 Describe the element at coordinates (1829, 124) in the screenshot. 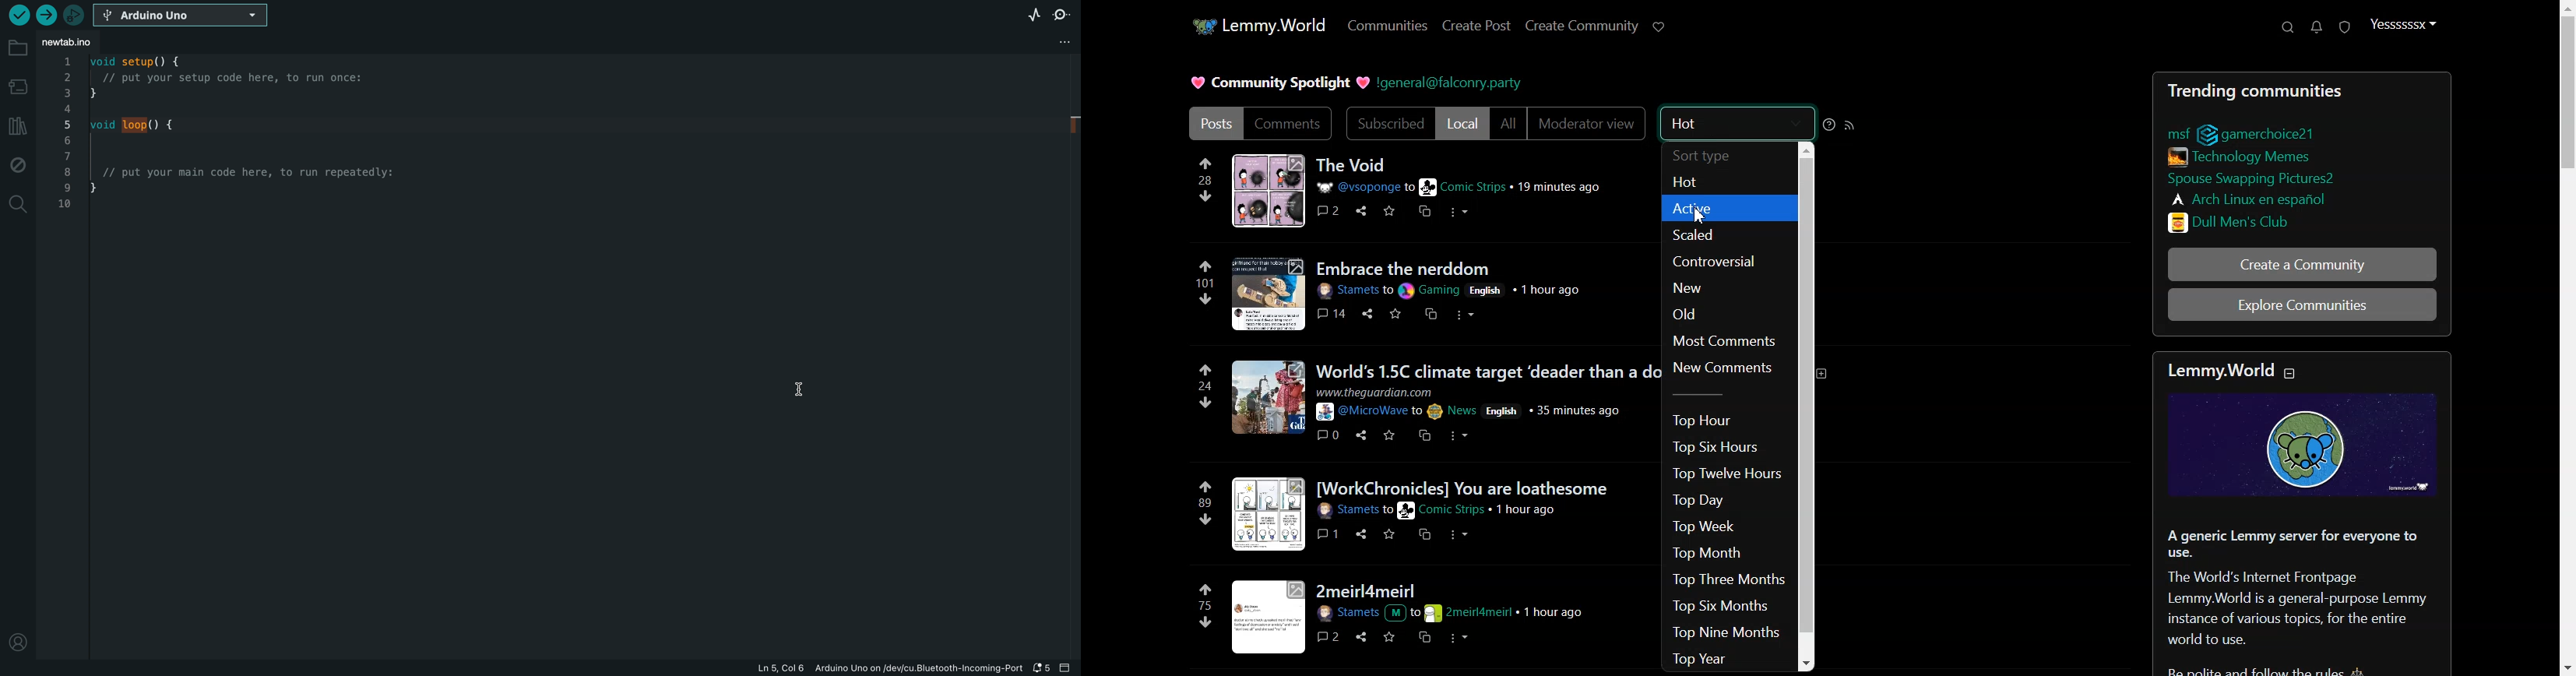

I see `Sorting help` at that location.